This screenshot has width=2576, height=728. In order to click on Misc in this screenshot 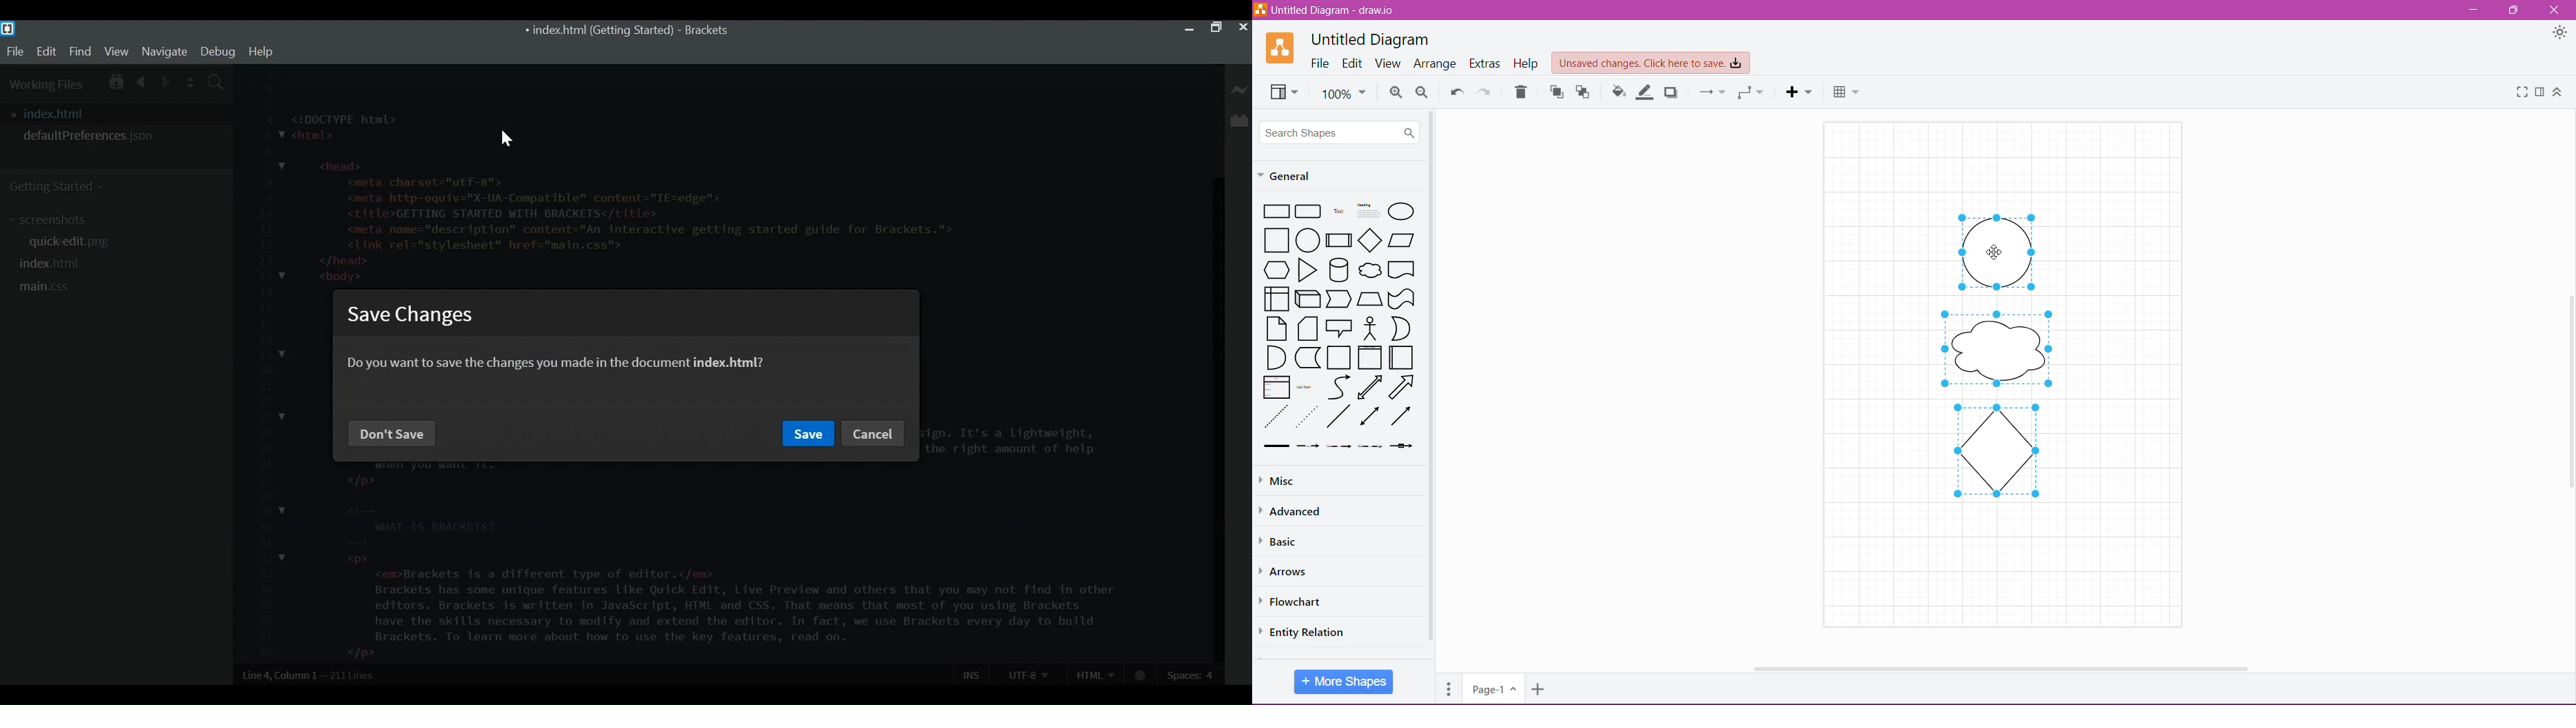, I will do `click(1279, 481)`.